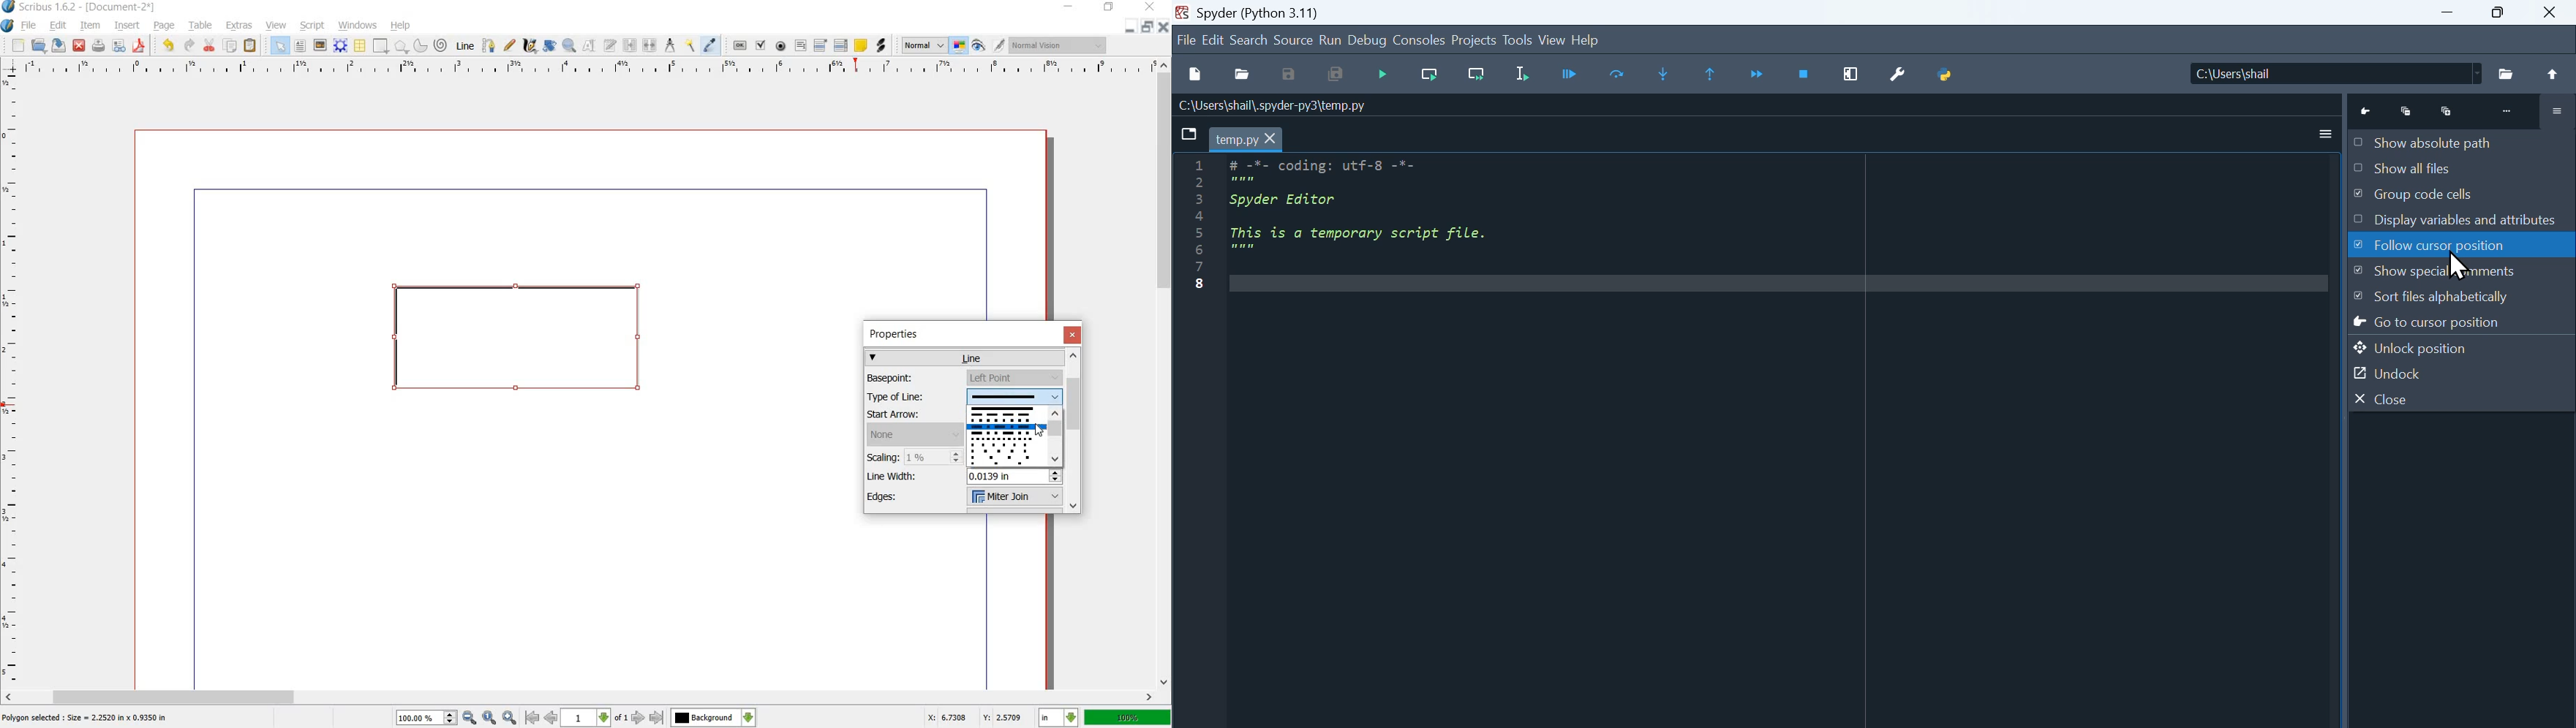 This screenshot has height=728, width=2576. I want to click on SAVE AS PDF, so click(141, 46).